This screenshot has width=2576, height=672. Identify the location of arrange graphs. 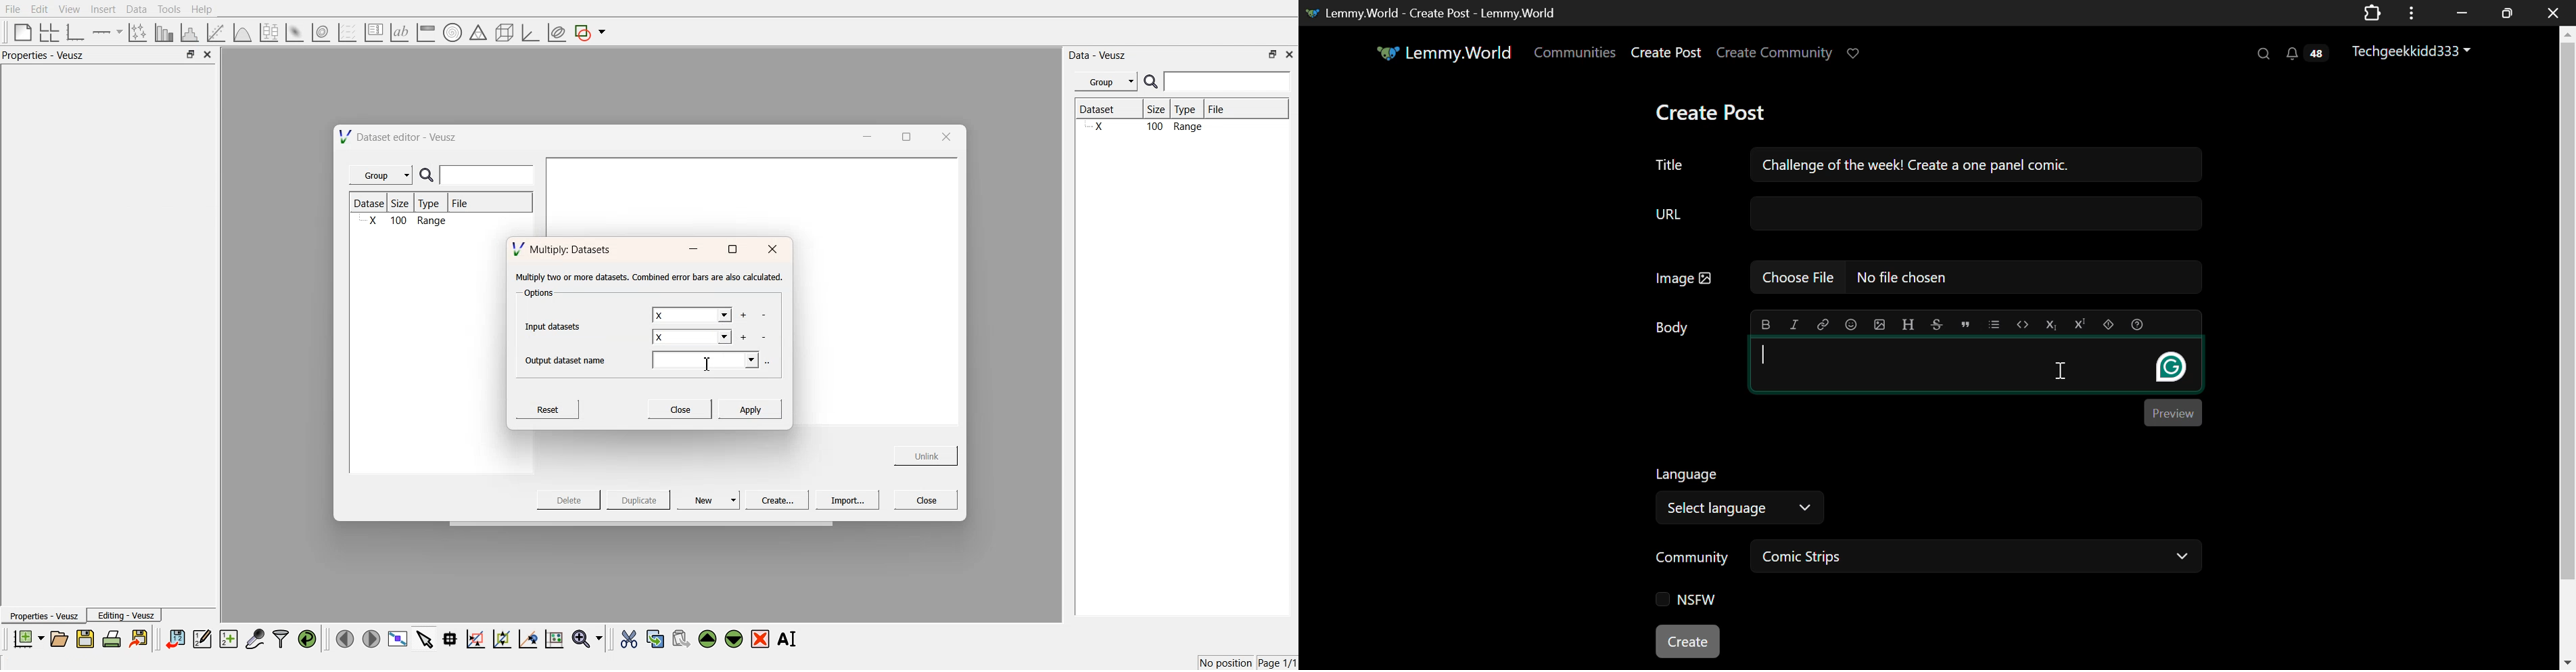
(47, 32).